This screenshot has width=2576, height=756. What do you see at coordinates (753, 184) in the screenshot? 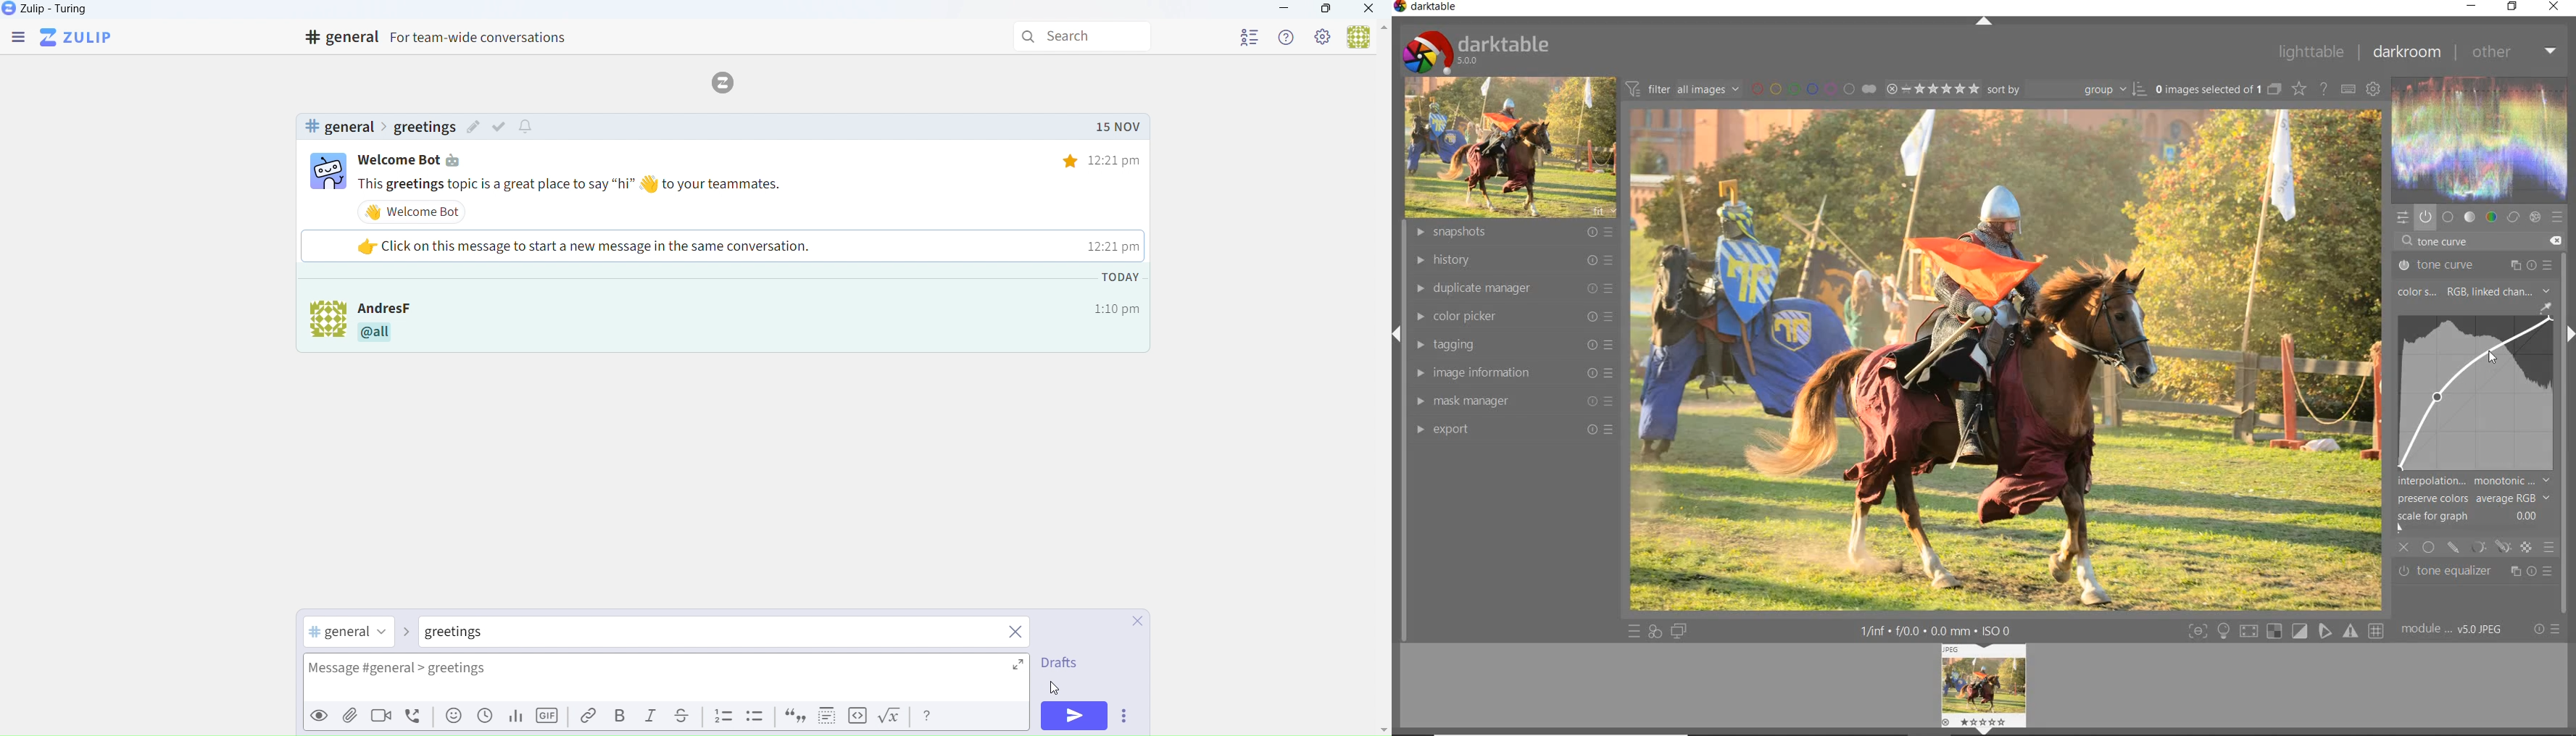
I see `Messages` at bounding box center [753, 184].